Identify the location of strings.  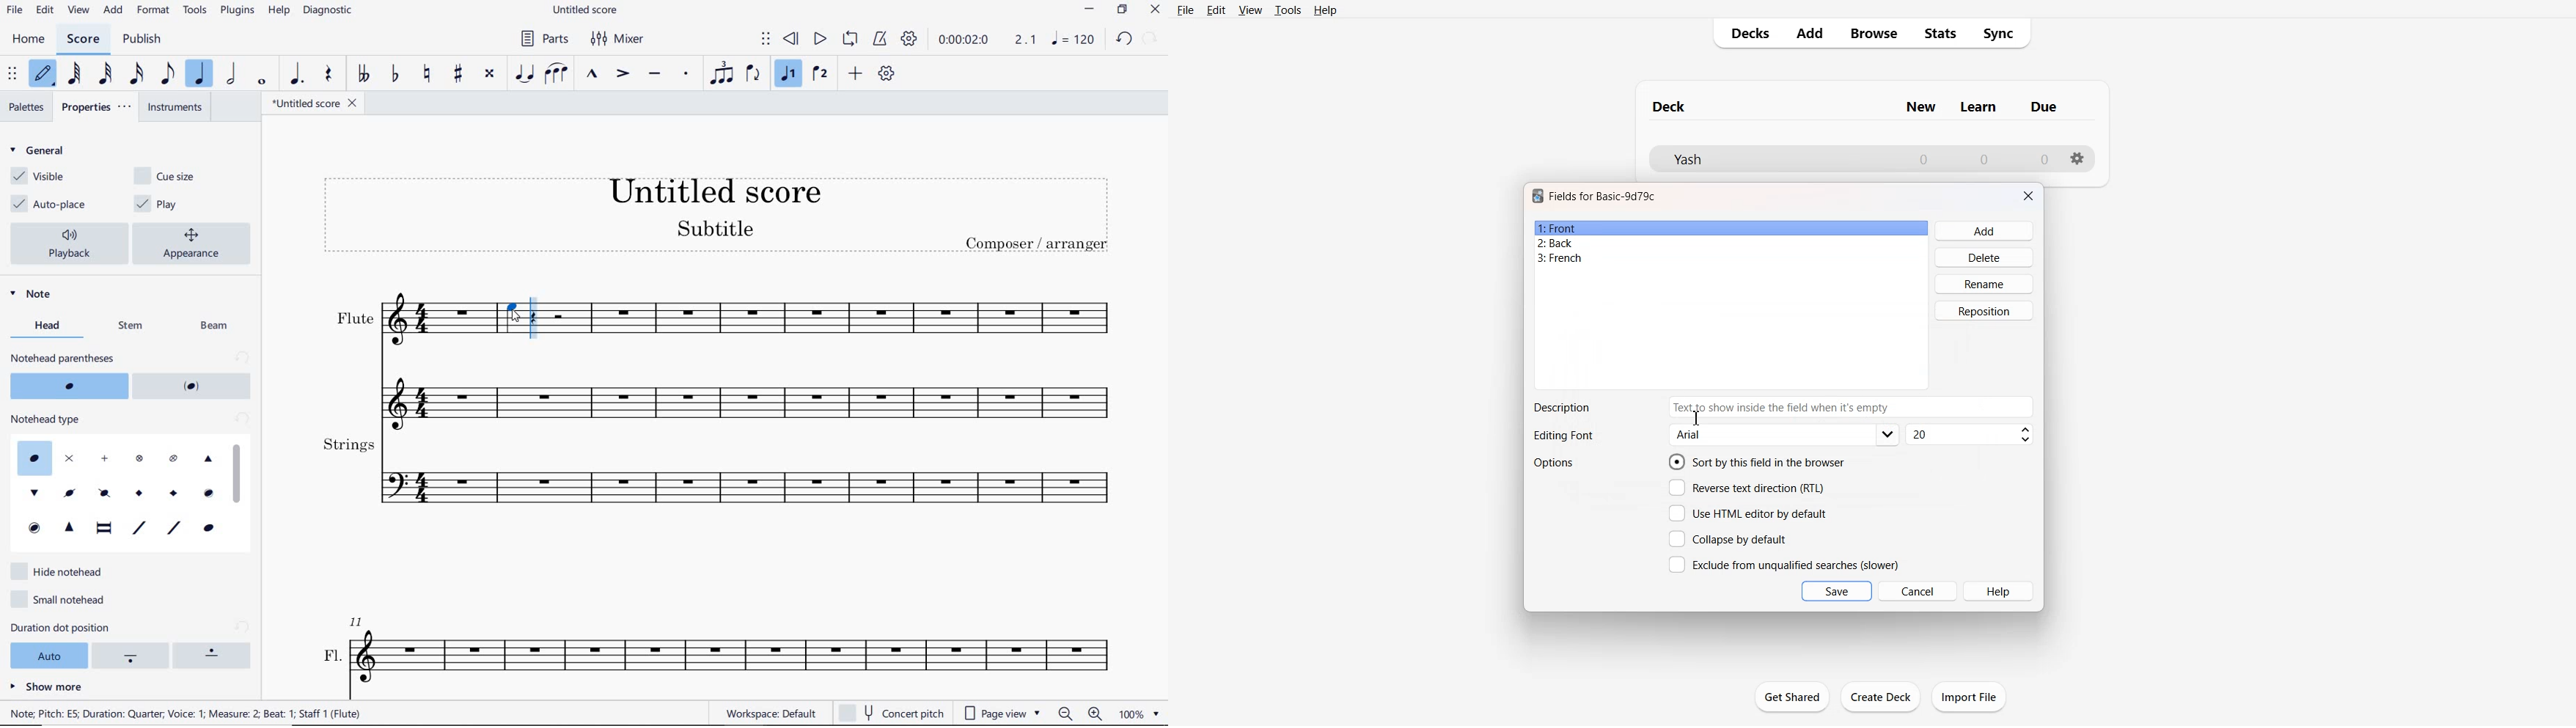
(716, 474).